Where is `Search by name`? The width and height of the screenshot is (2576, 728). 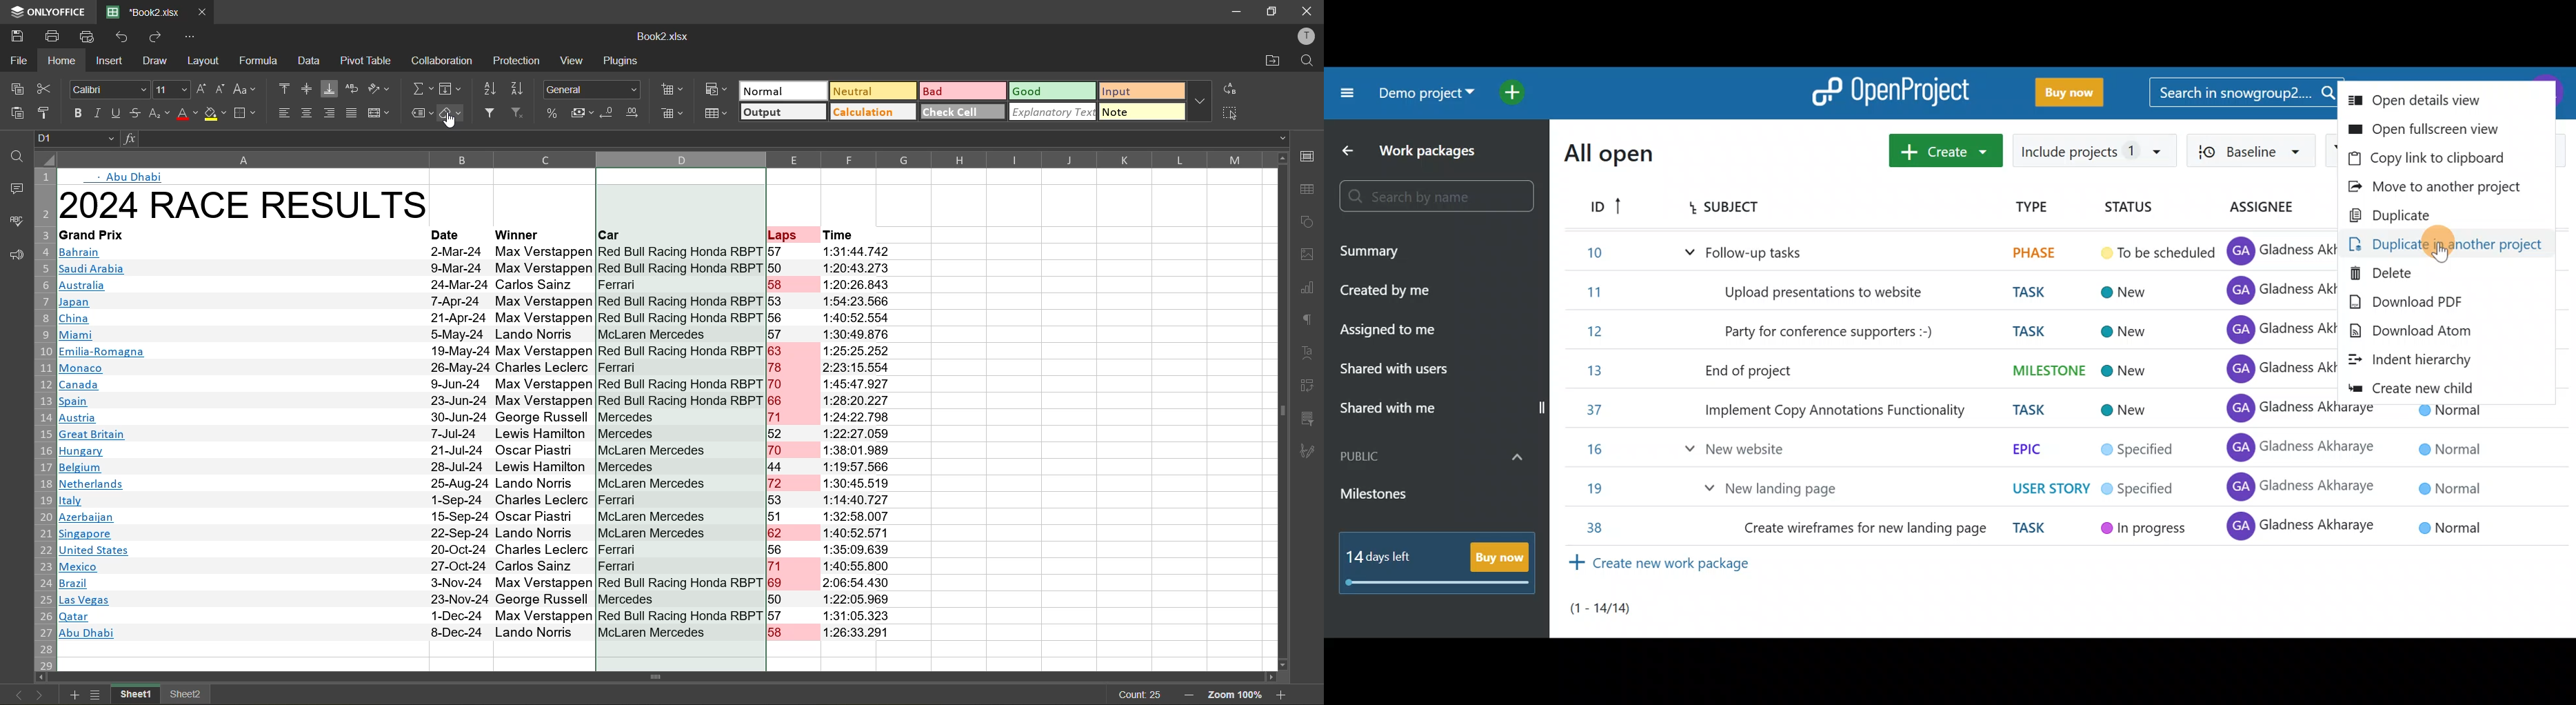
Search by name is located at coordinates (1435, 199).